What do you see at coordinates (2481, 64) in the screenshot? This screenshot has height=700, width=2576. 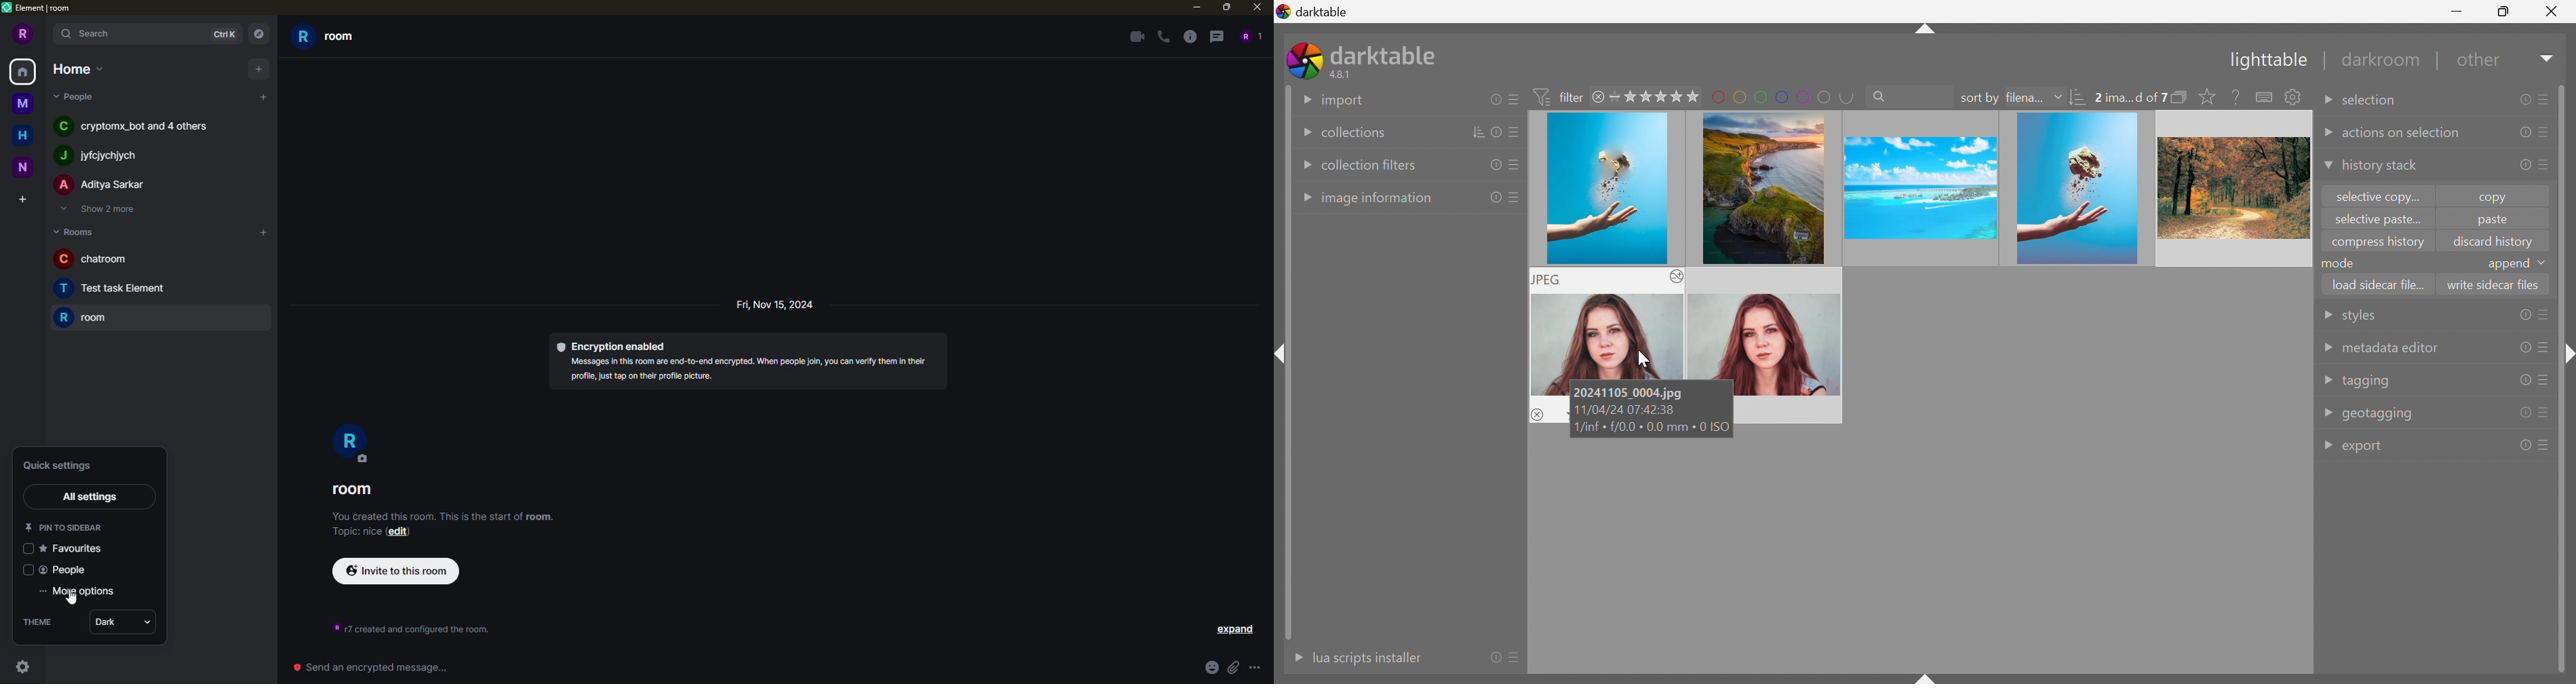 I see `other` at bounding box center [2481, 64].